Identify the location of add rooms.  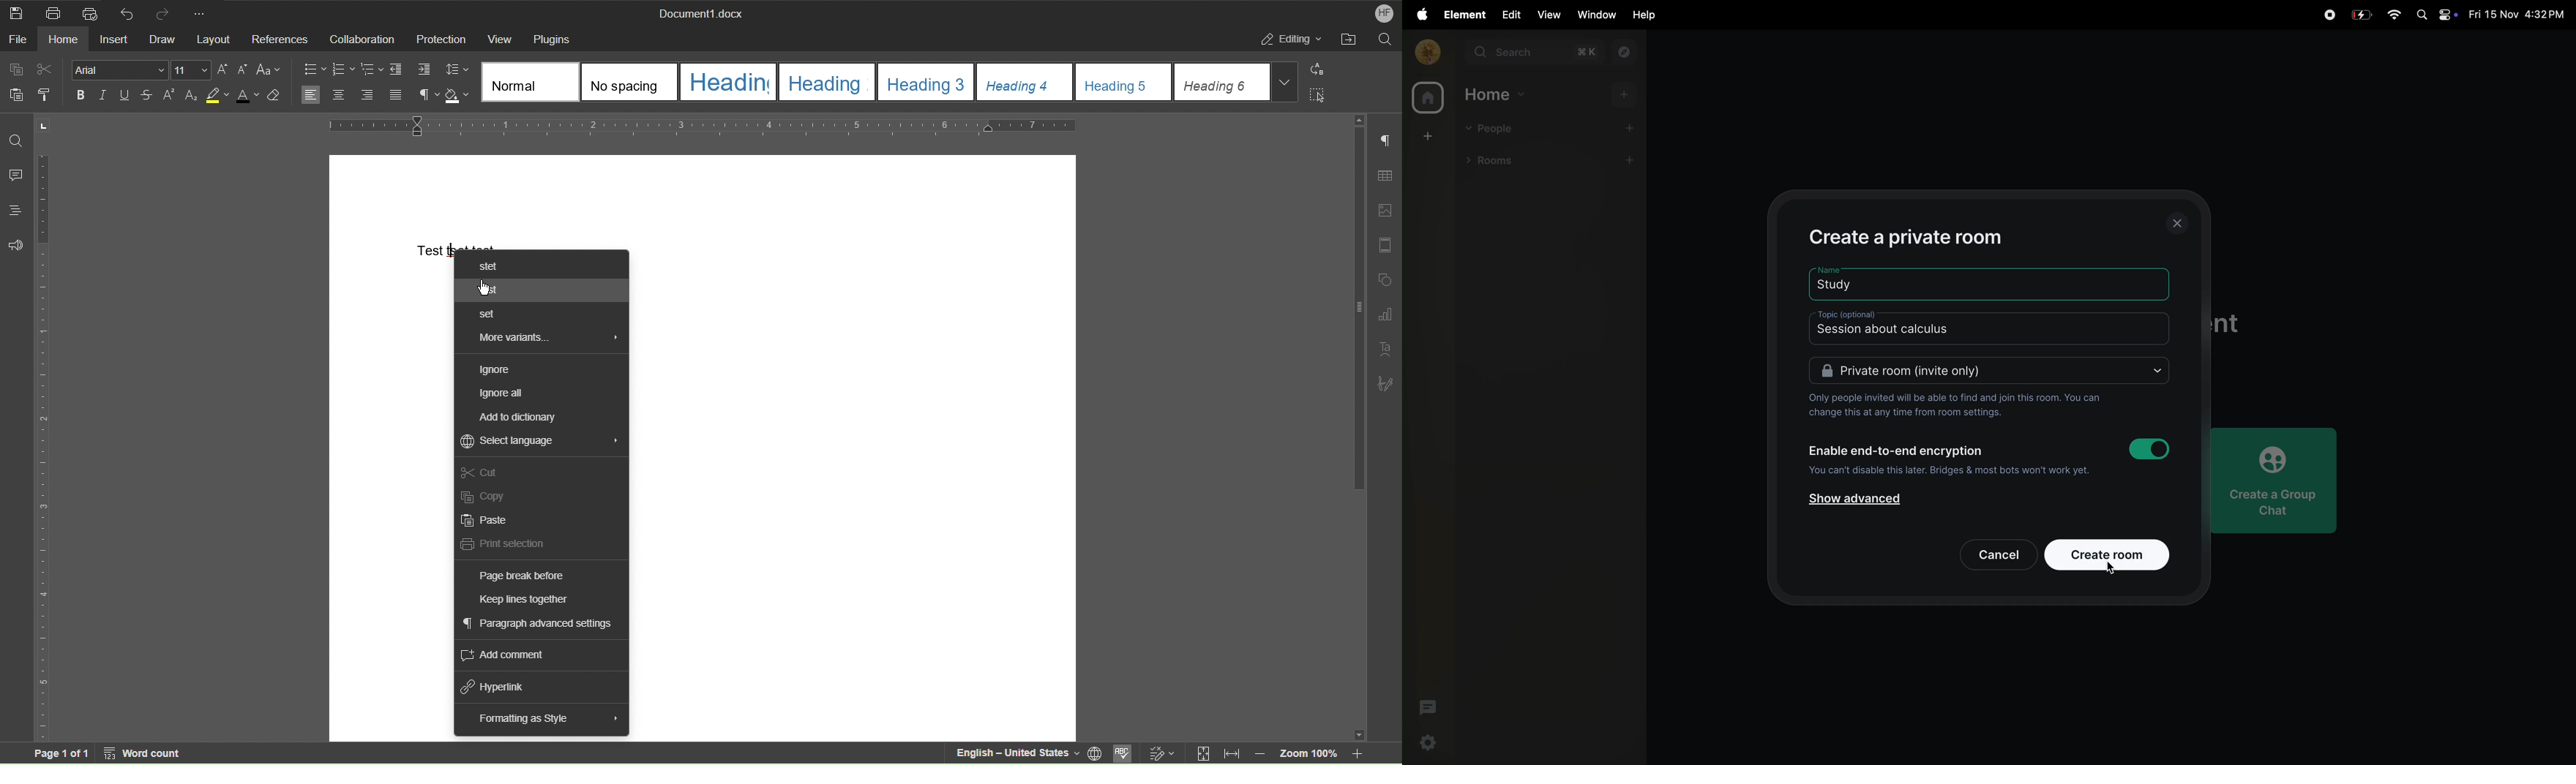
(1633, 162).